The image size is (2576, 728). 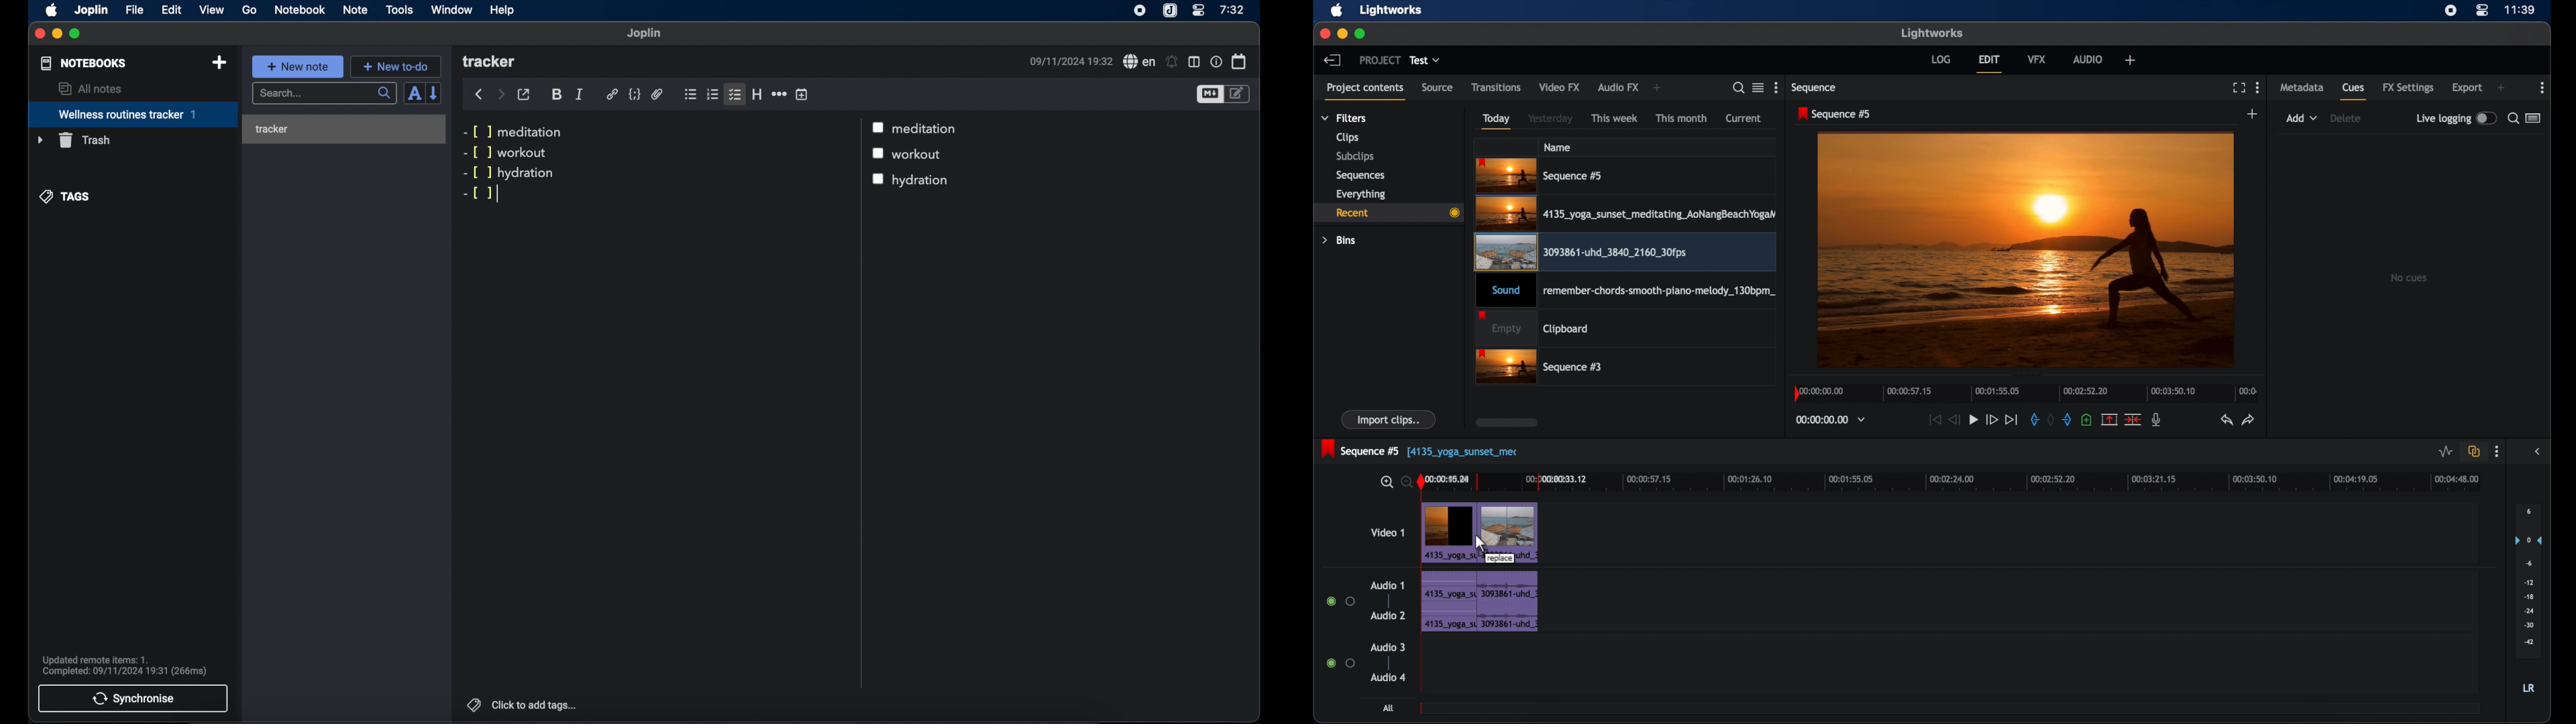 What do you see at coordinates (2012, 420) in the screenshot?
I see `jump to end` at bounding box center [2012, 420].